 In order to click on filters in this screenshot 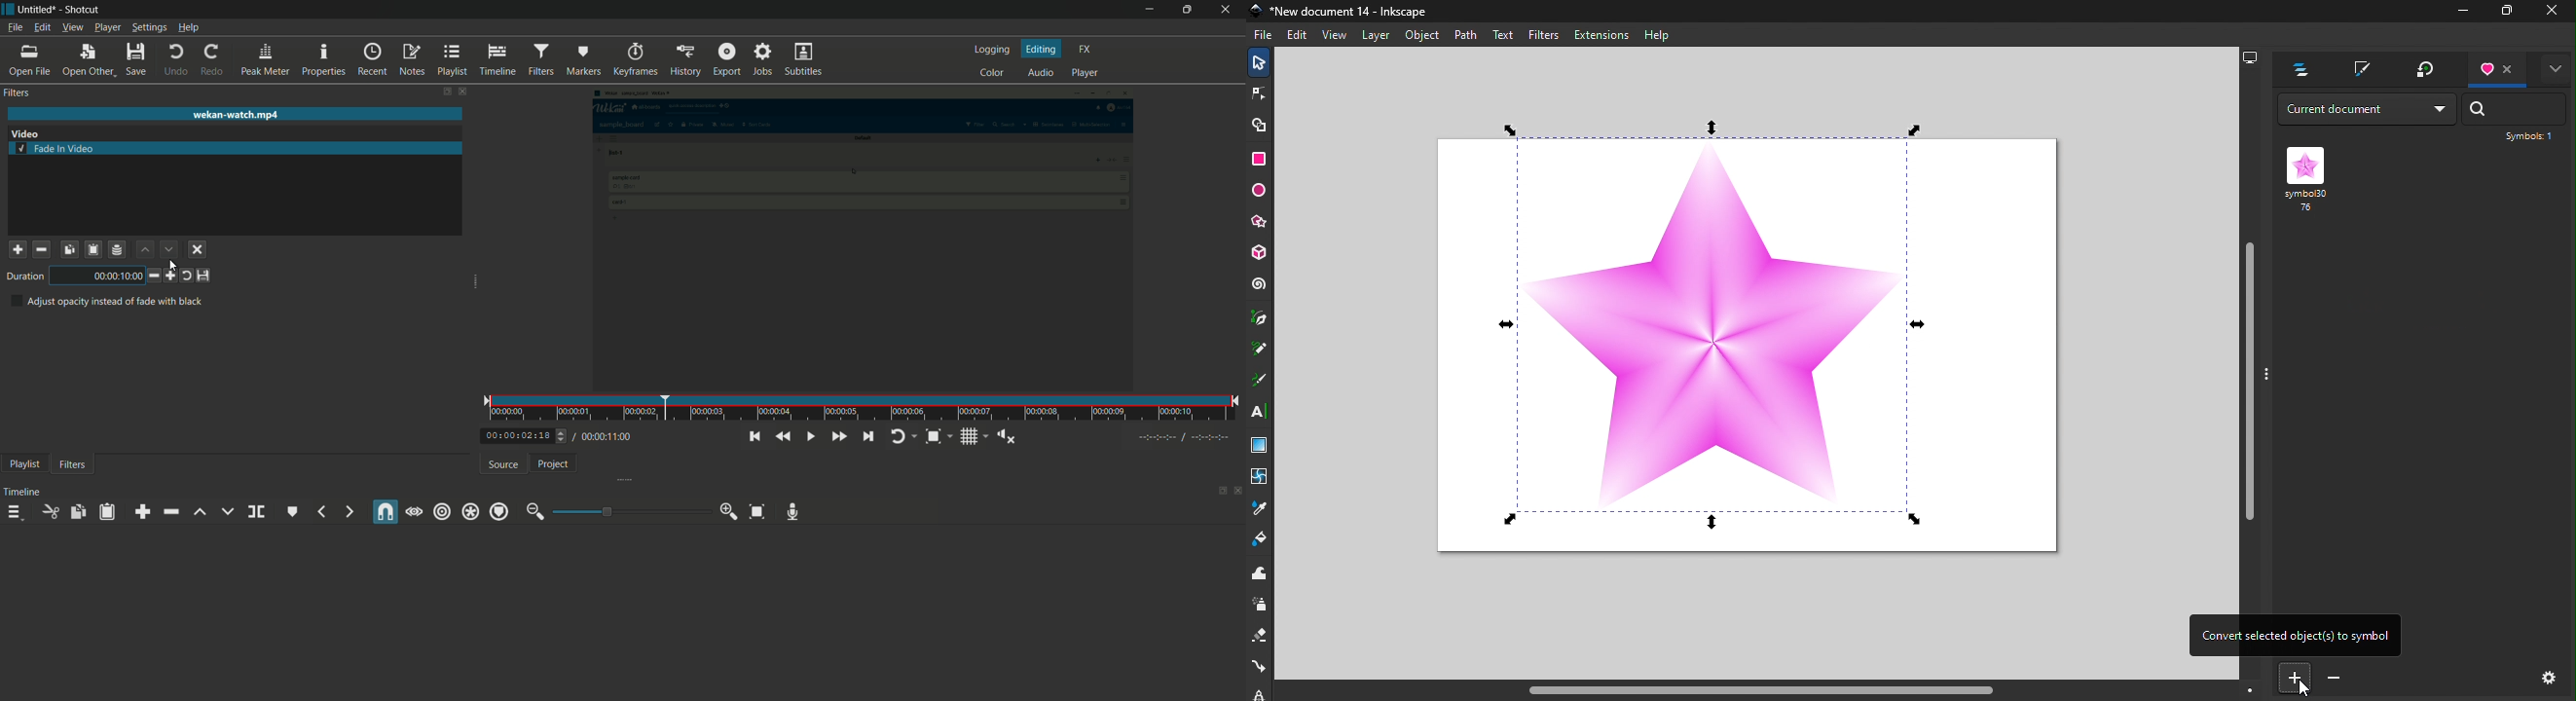, I will do `click(17, 93)`.